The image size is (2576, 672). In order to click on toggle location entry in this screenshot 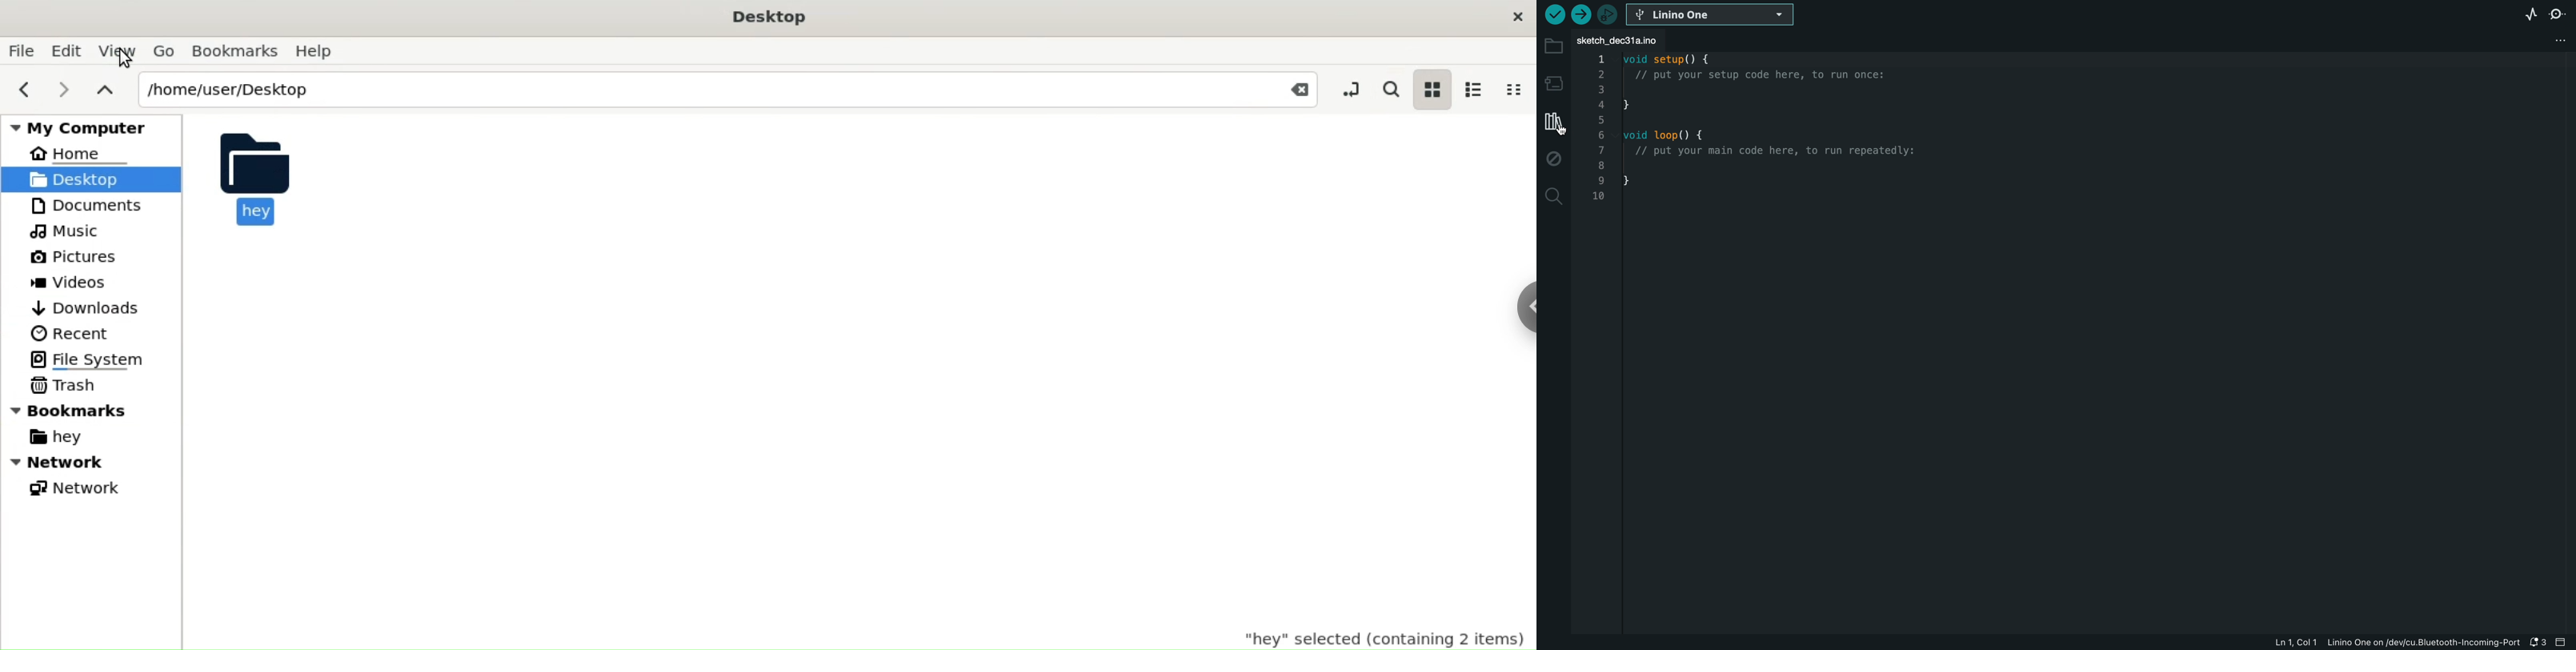, I will do `click(1347, 86)`.